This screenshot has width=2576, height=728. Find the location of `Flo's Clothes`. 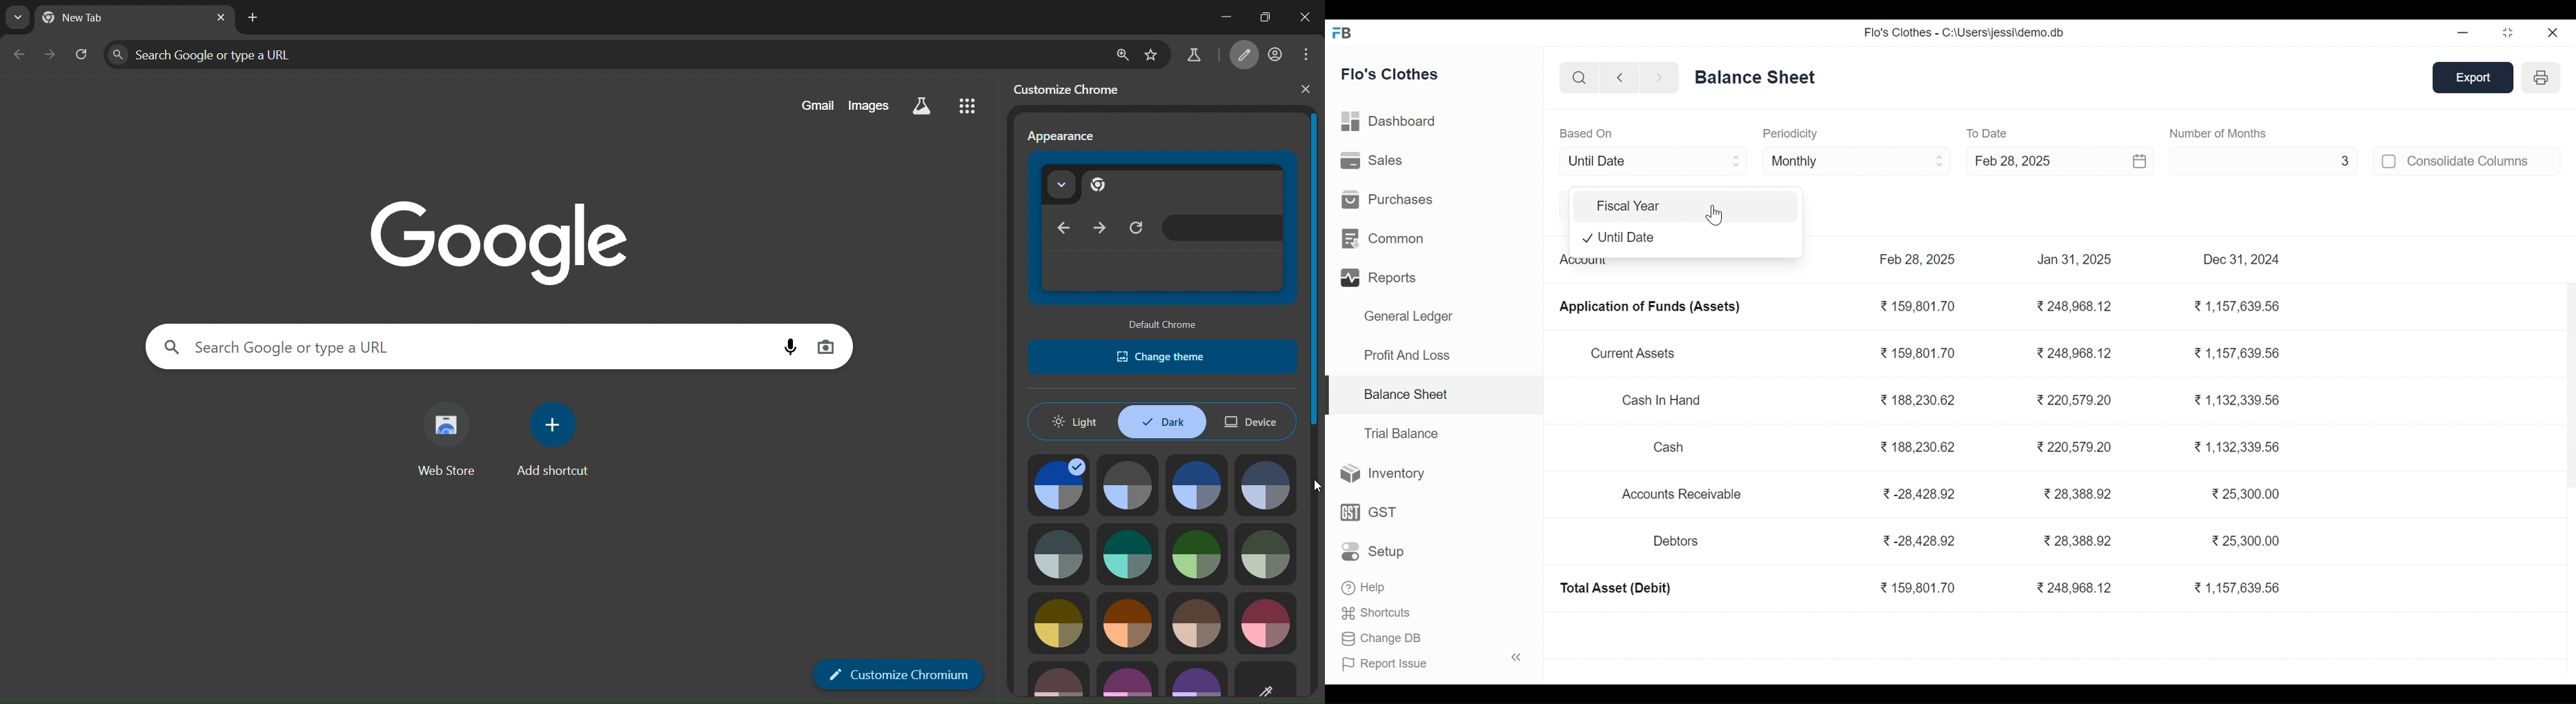

Flo's Clothes is located at coordinates (1391, 76).